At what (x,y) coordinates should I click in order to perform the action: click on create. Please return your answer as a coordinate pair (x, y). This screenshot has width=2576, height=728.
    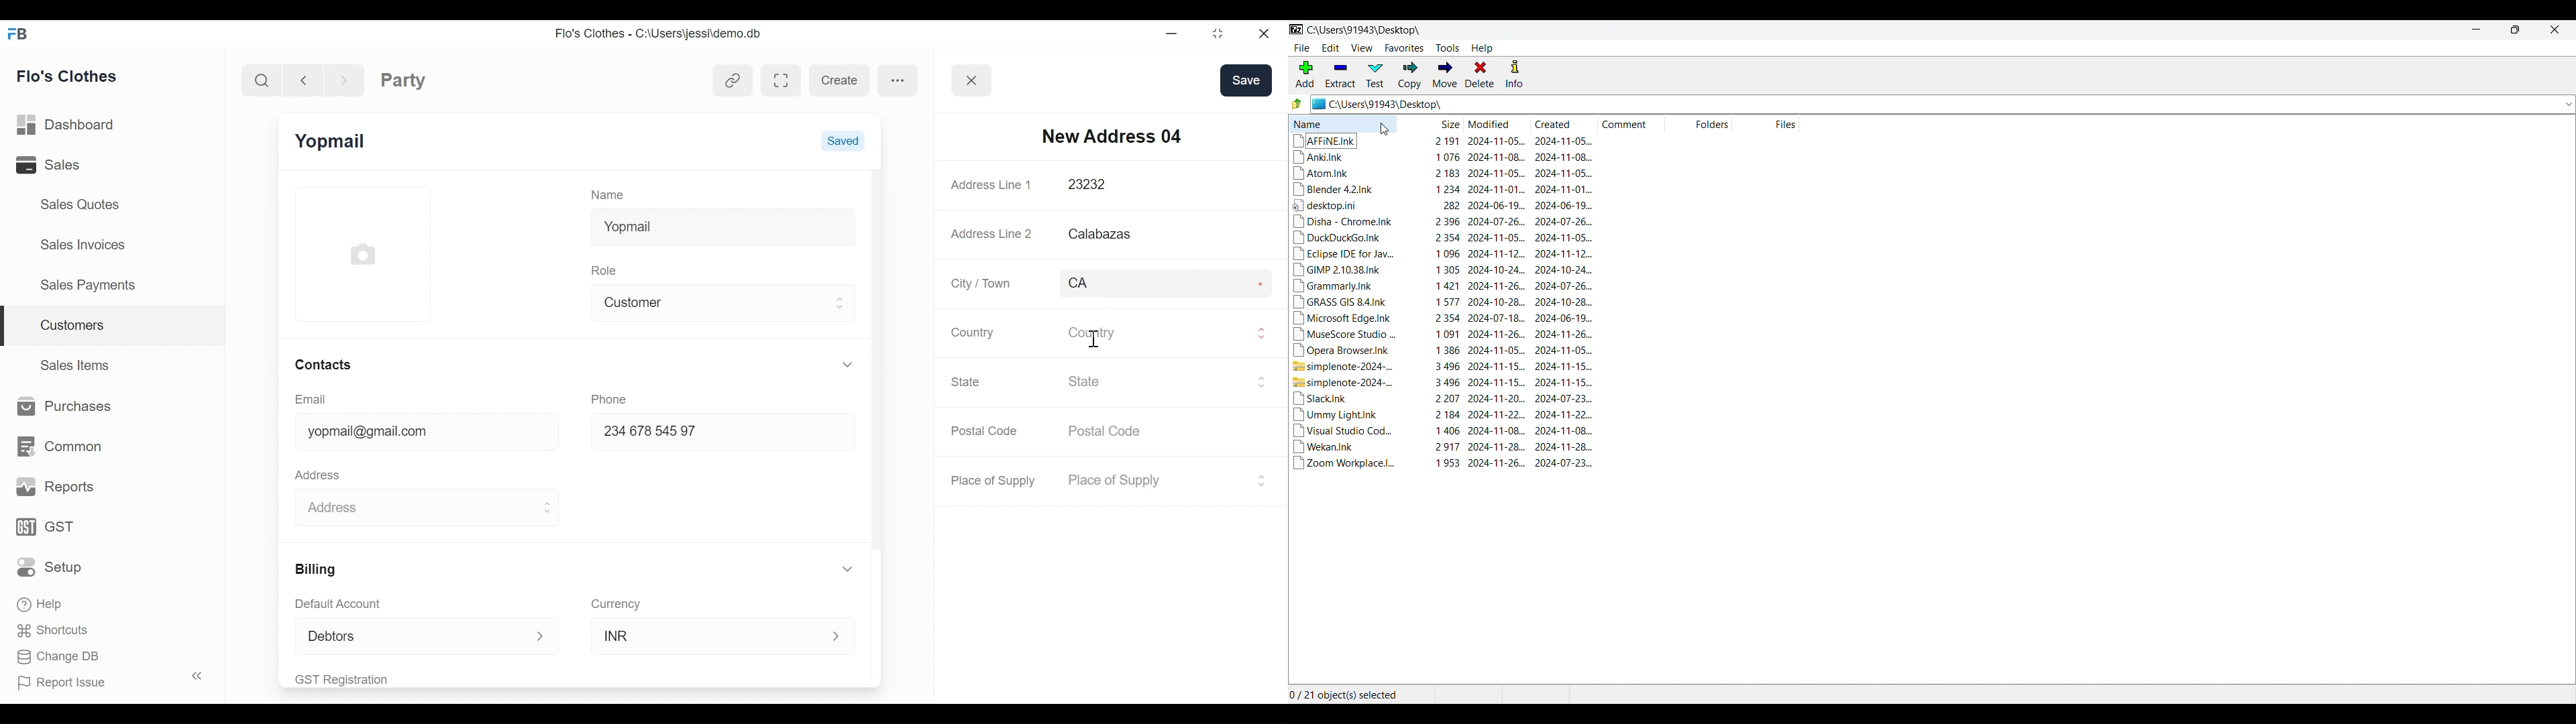
    Looking at the image, I should click on (839, 80).